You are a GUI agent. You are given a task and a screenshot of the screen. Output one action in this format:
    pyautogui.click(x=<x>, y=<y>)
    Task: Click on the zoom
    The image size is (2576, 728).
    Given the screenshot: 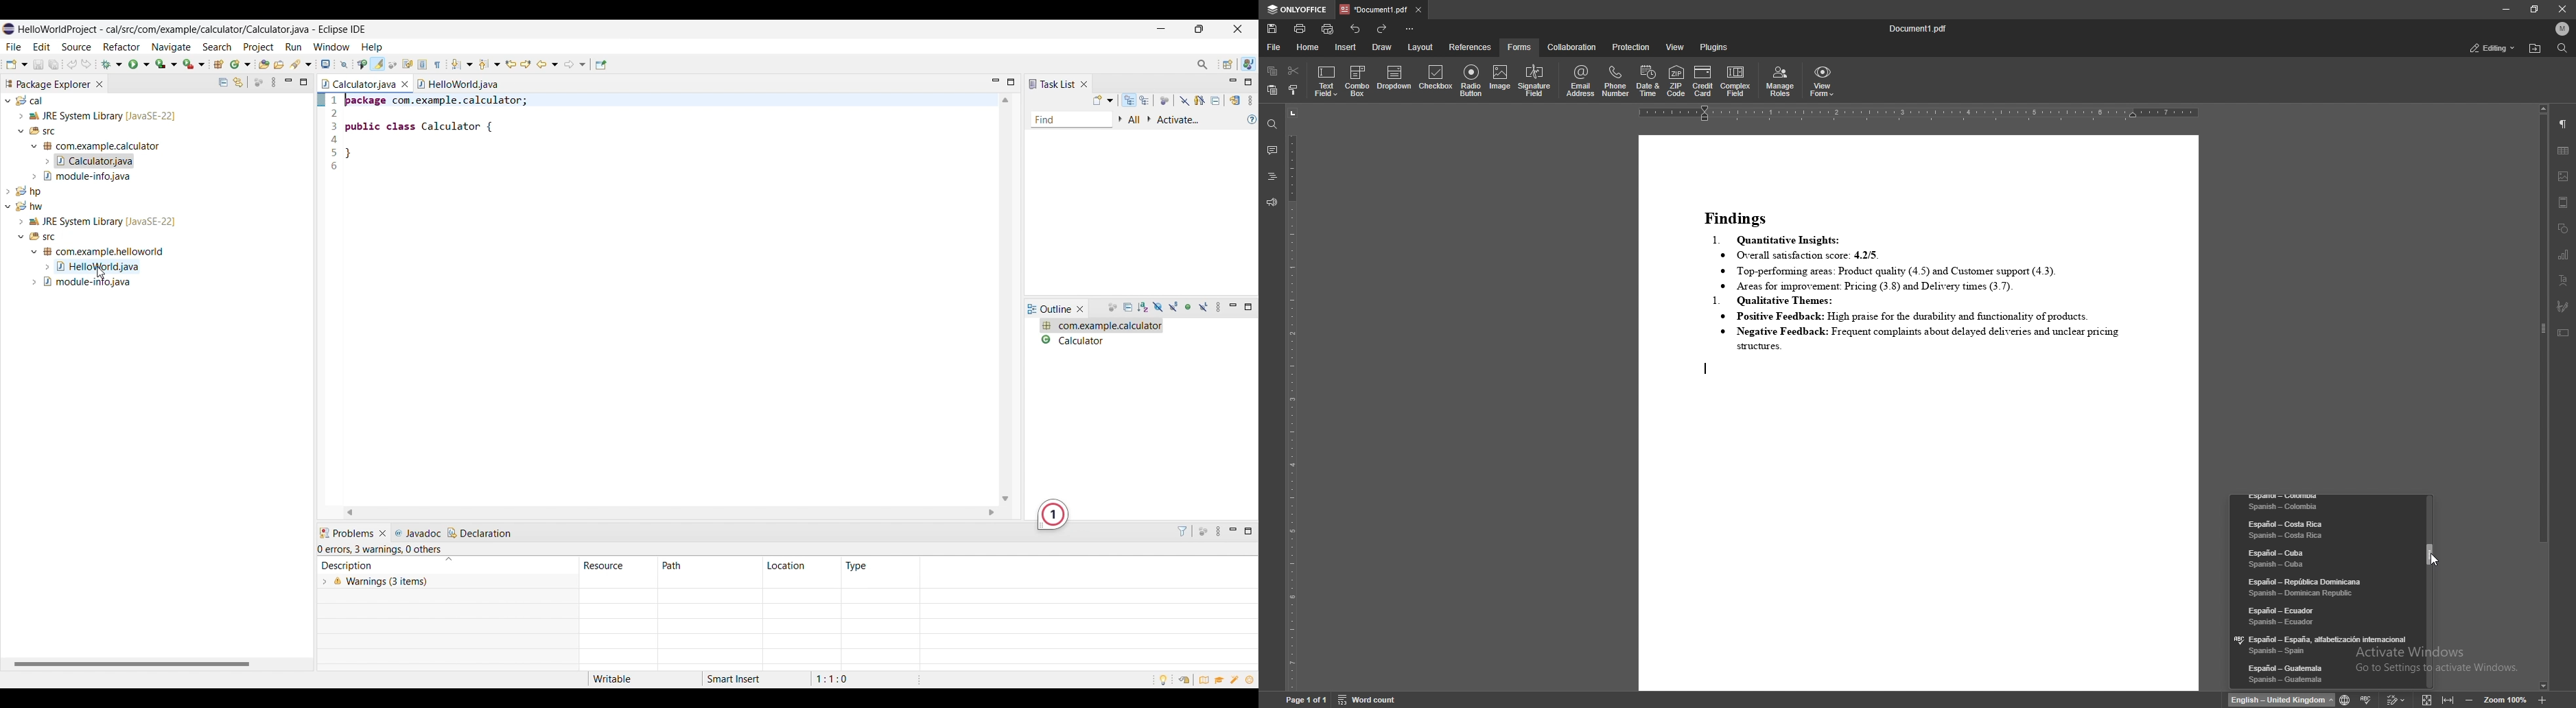 What is the action you would take?
    pyautogui.click(x=2506, y=699)
    